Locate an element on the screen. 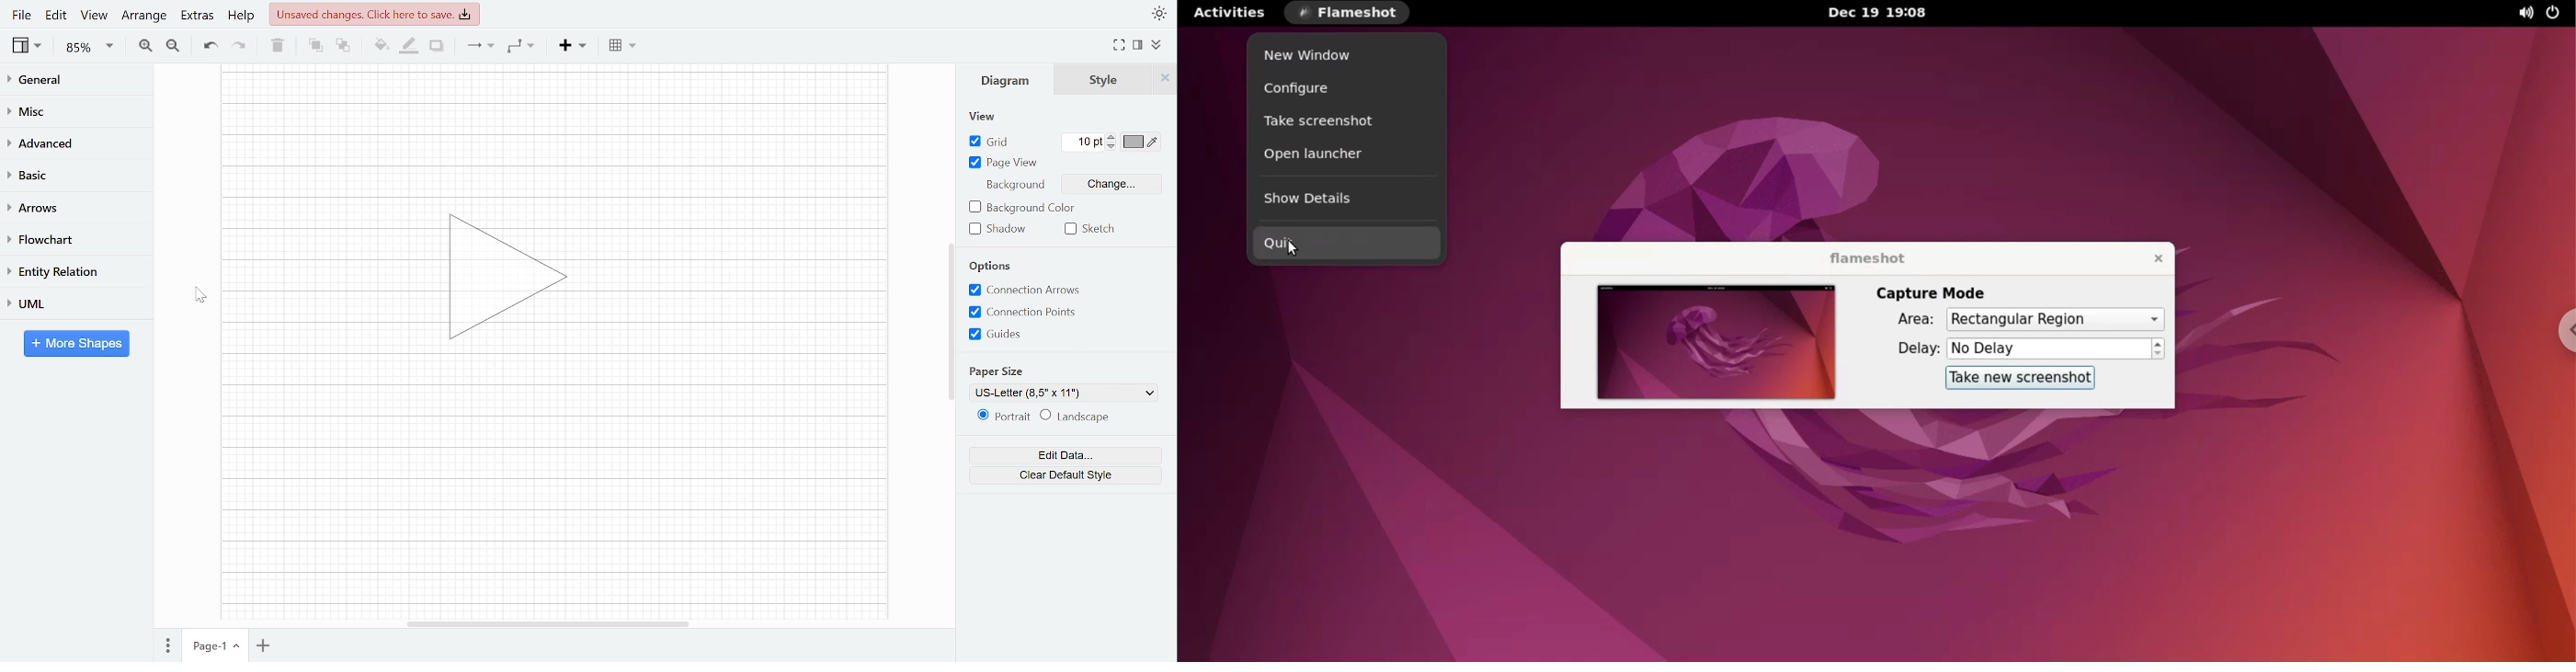  Pages is located at coordinates (166, 647).